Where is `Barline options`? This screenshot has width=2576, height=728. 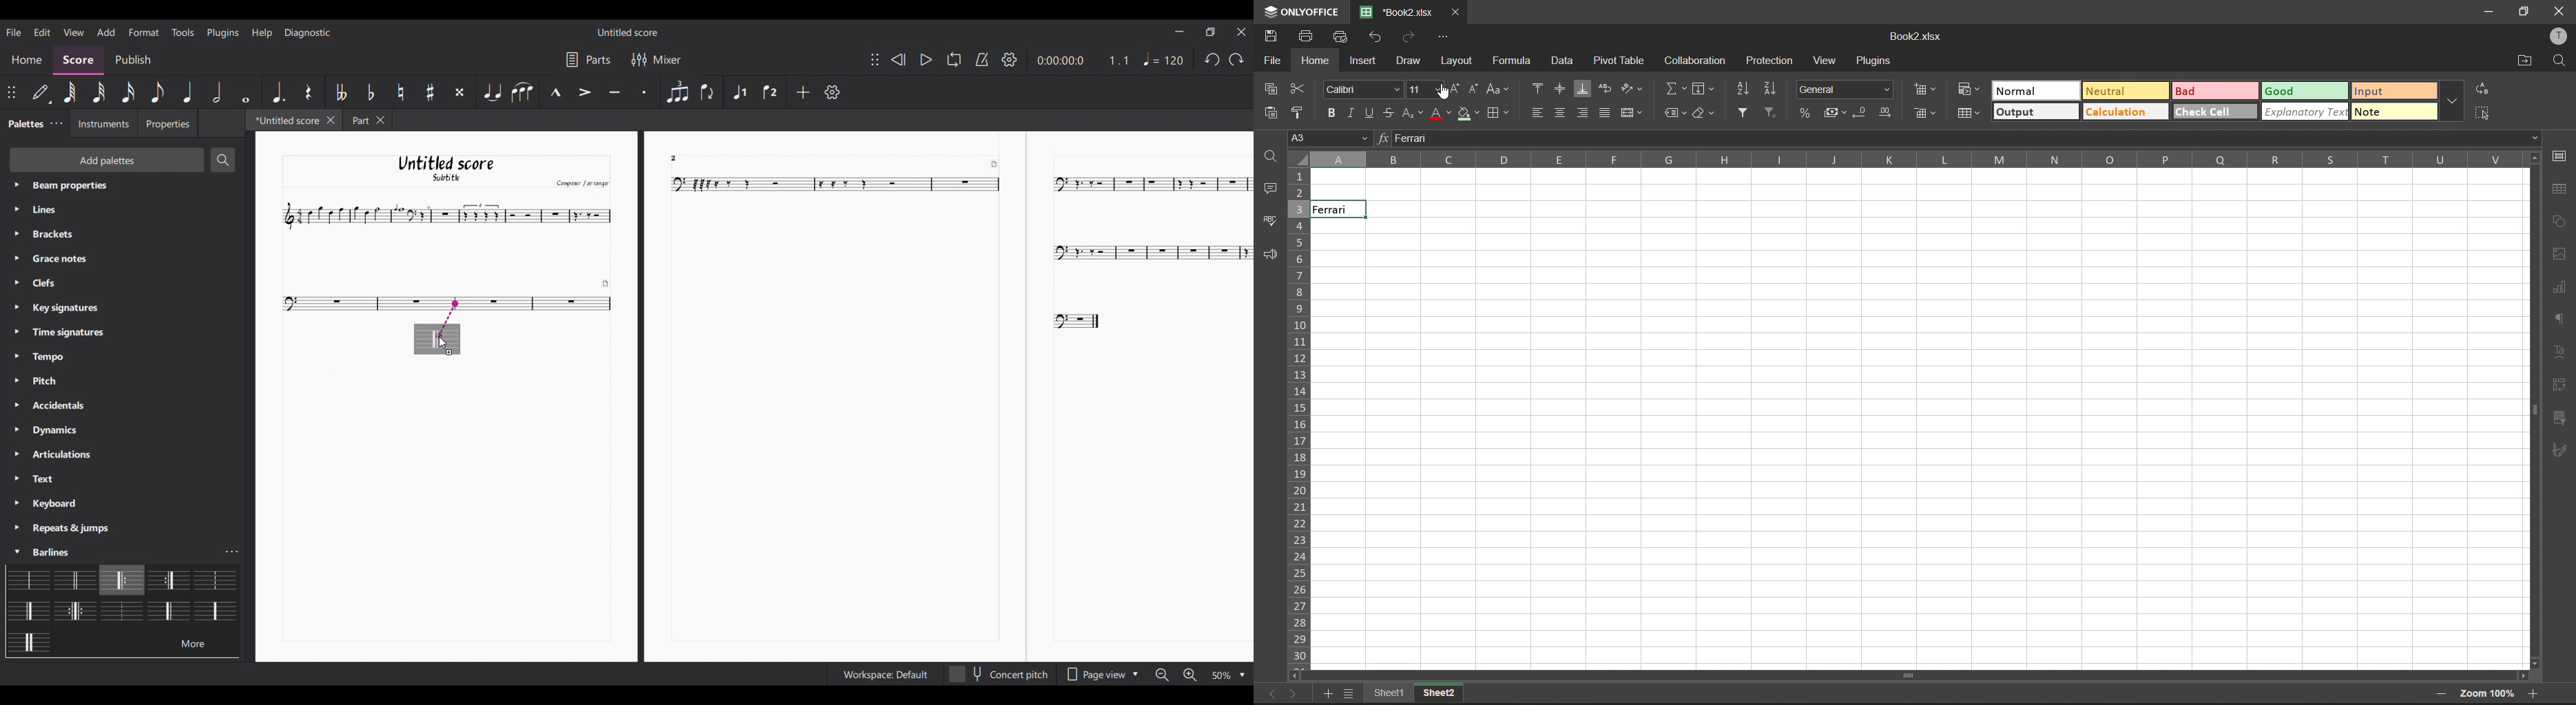
Barline options is located at coordinates (212, 610).